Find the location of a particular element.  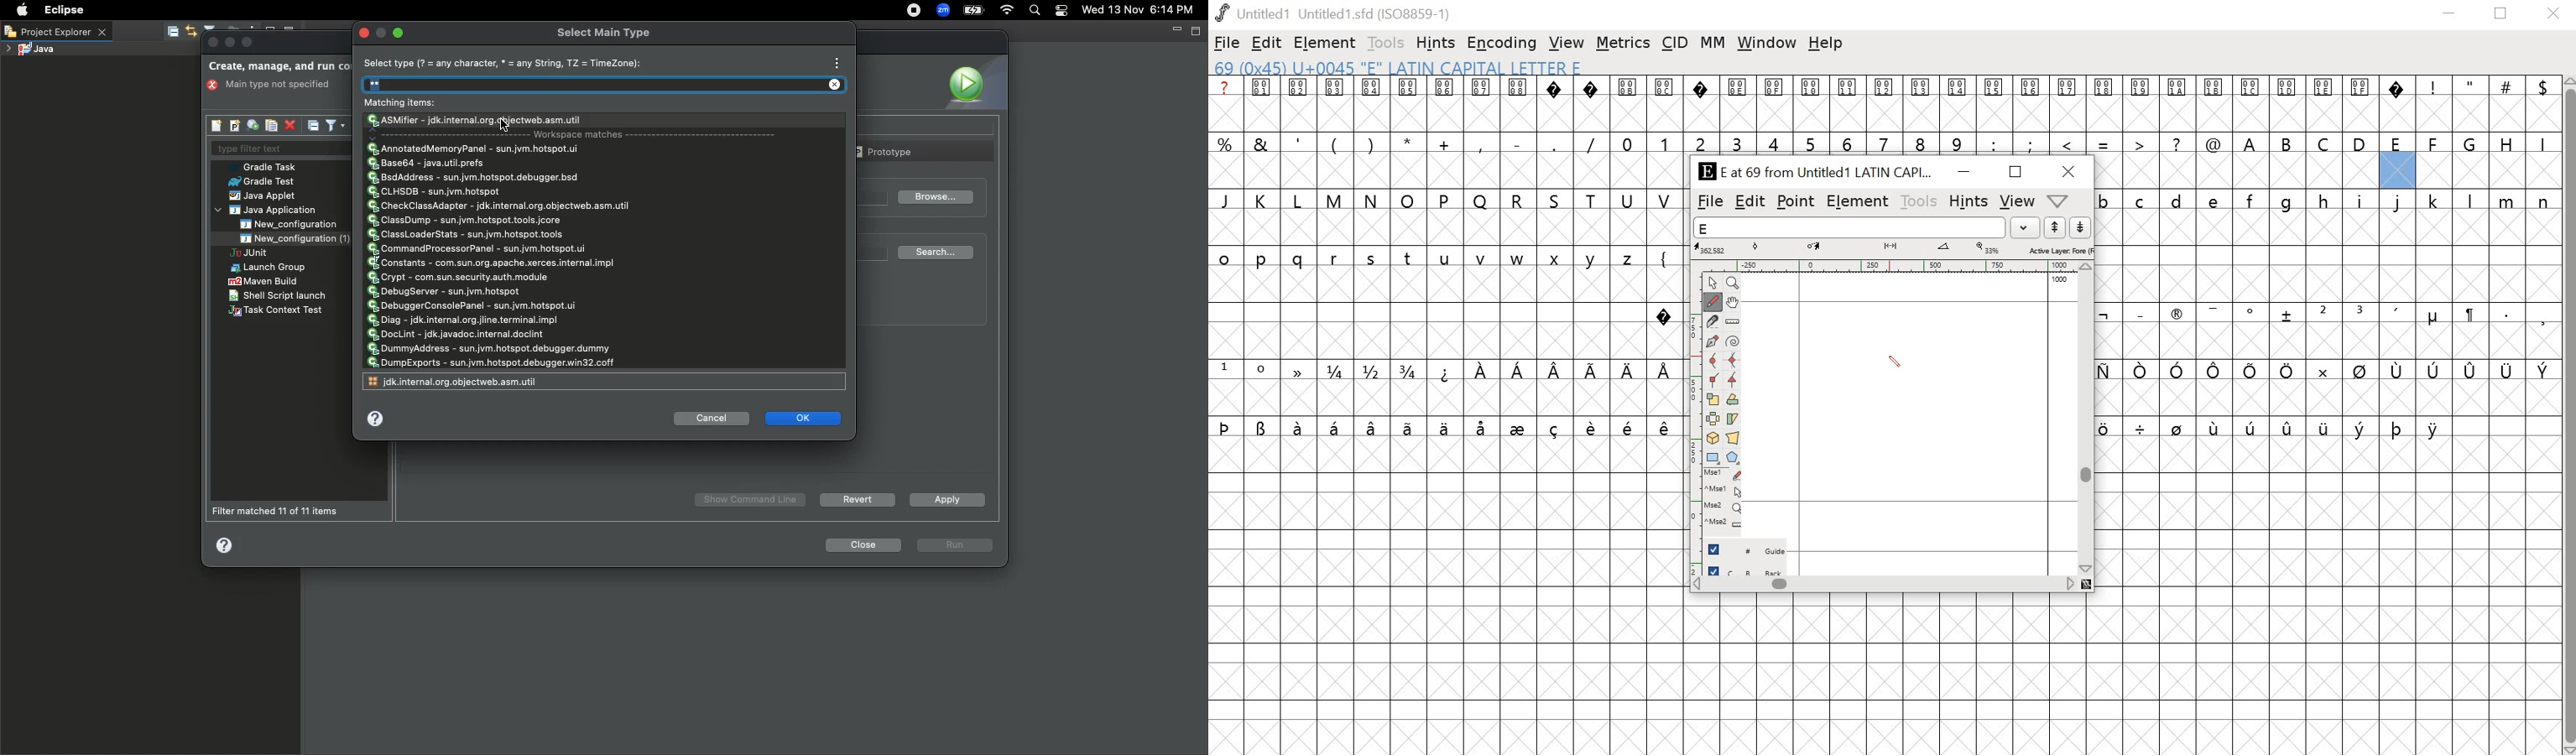

Grade test is located at coordinates (260, 182).